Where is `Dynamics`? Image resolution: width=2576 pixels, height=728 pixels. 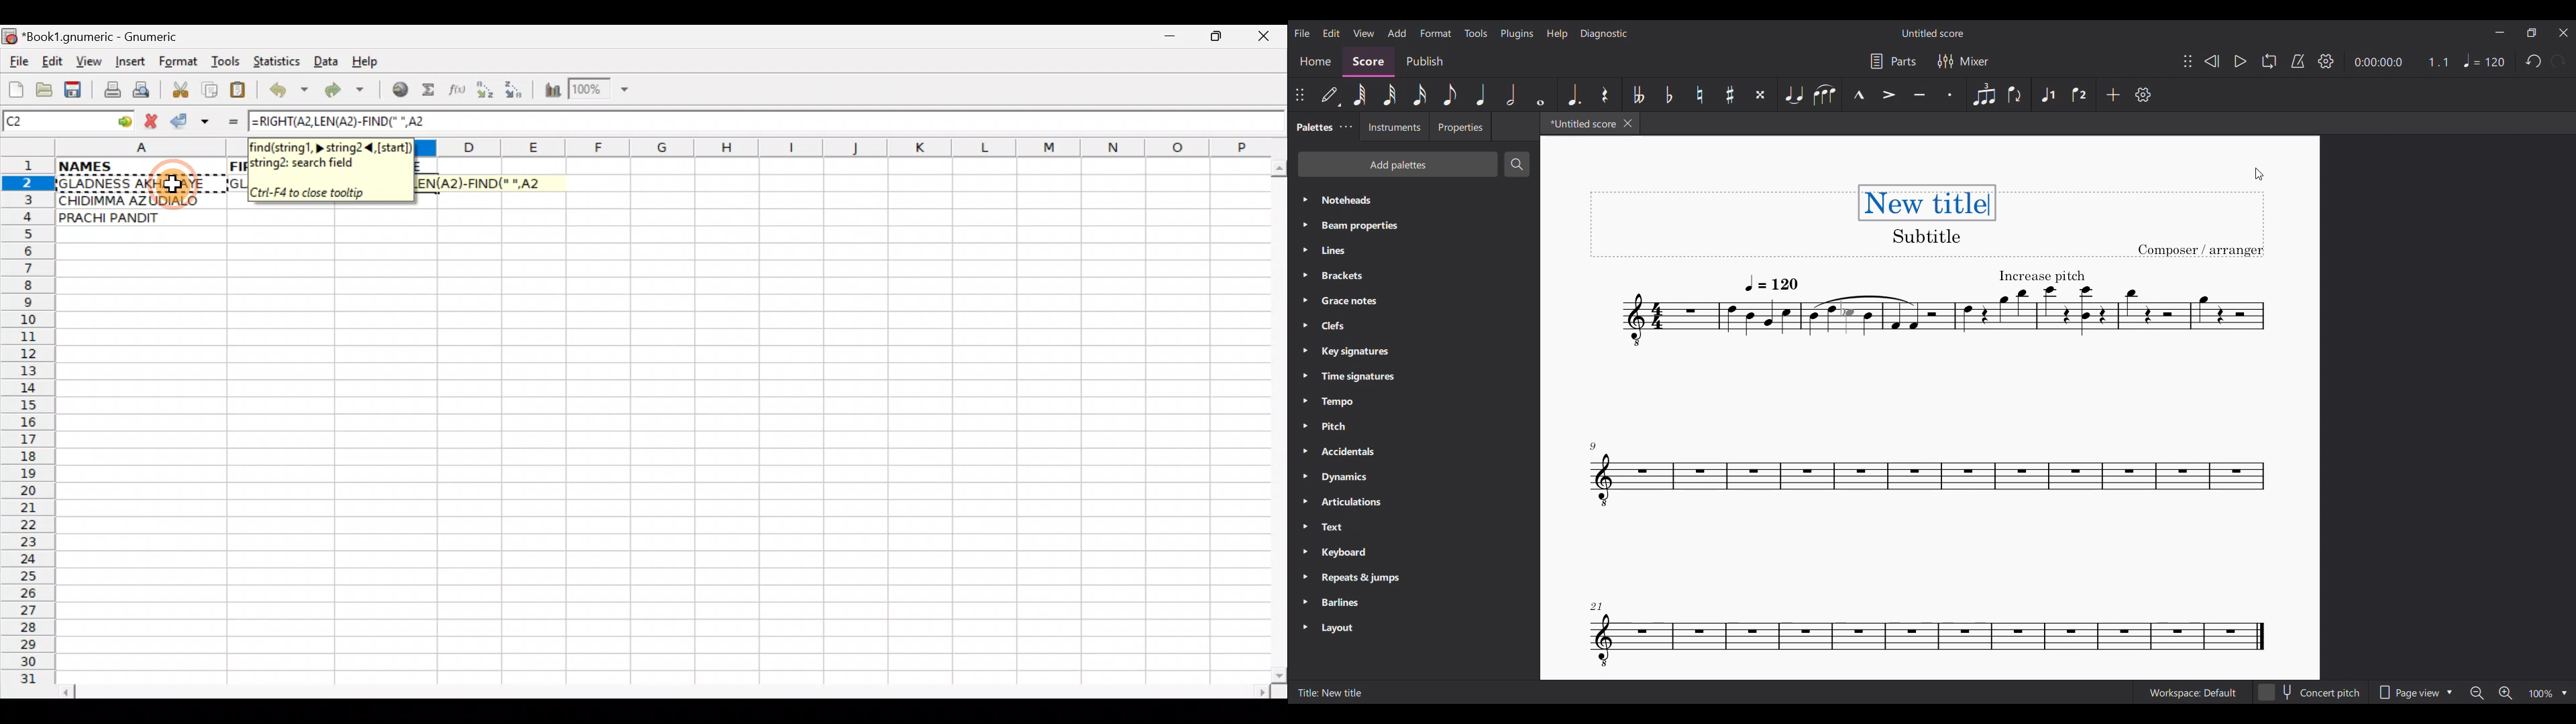
Dynamics is located at coordinates (1414, 477).